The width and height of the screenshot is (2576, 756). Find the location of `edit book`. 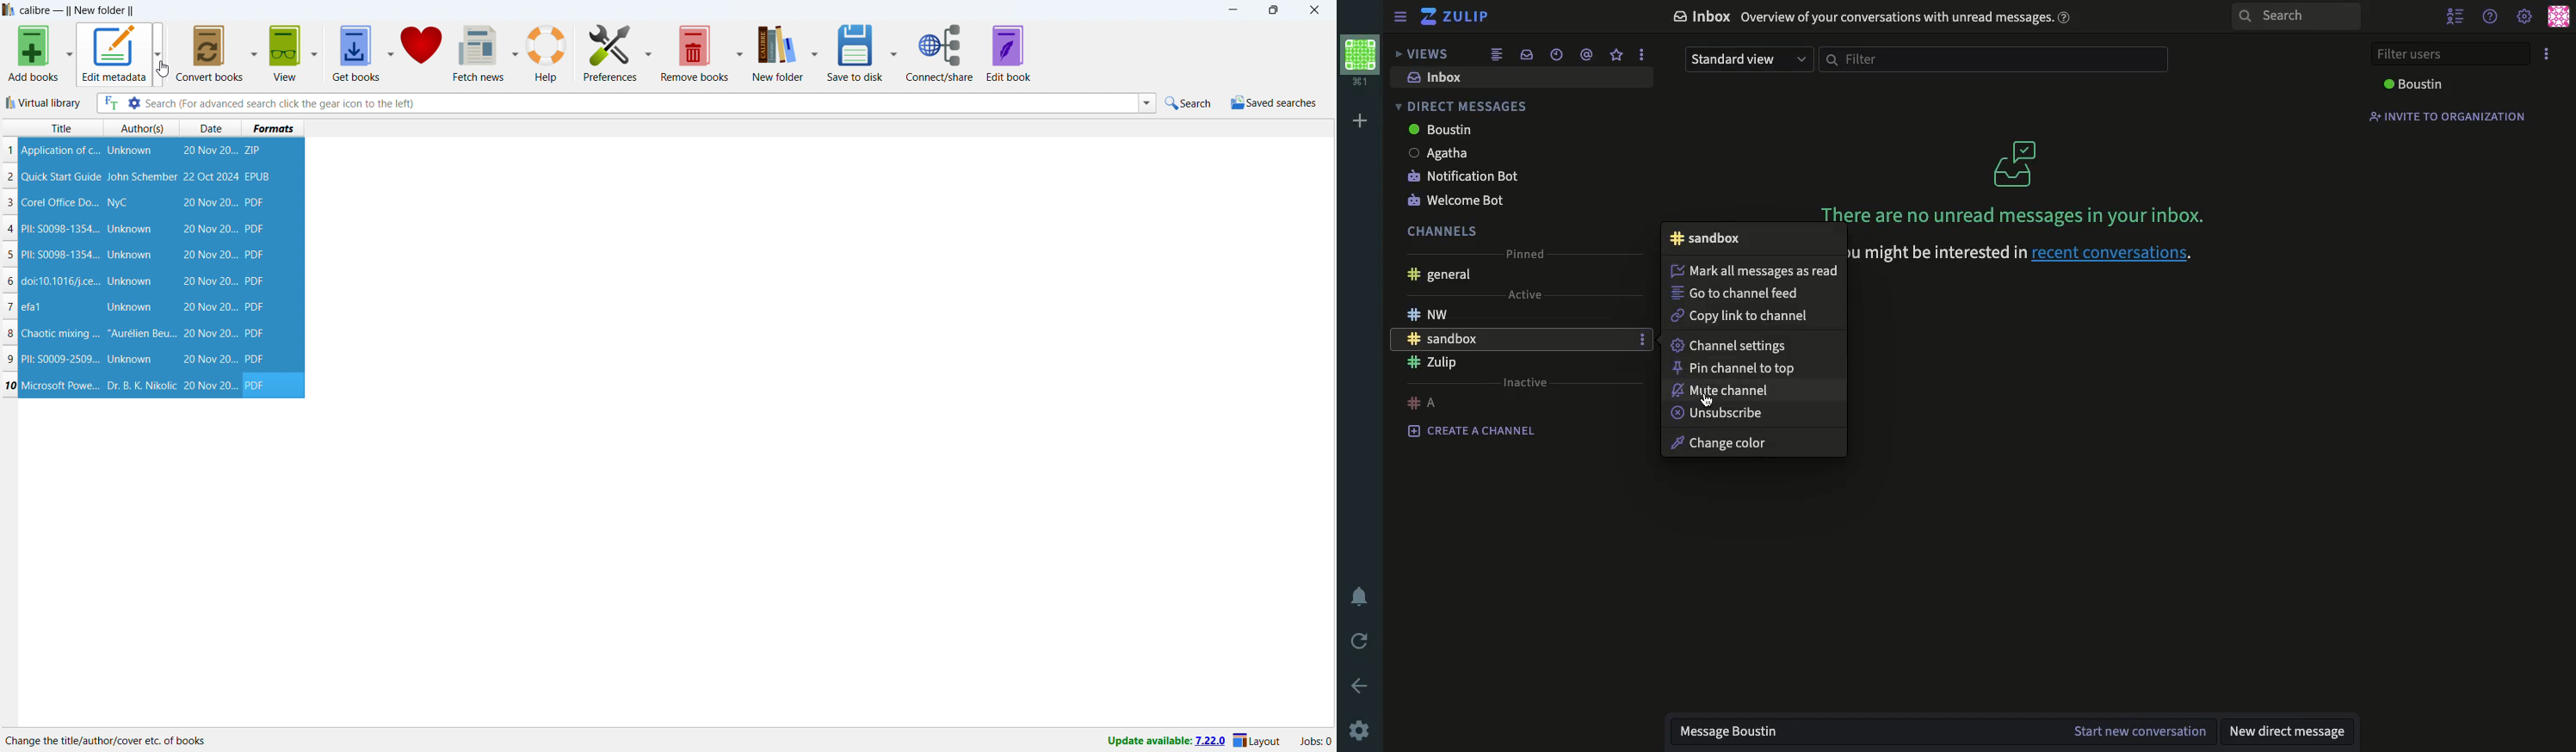

edit book is located at coordinates (1010, 53).